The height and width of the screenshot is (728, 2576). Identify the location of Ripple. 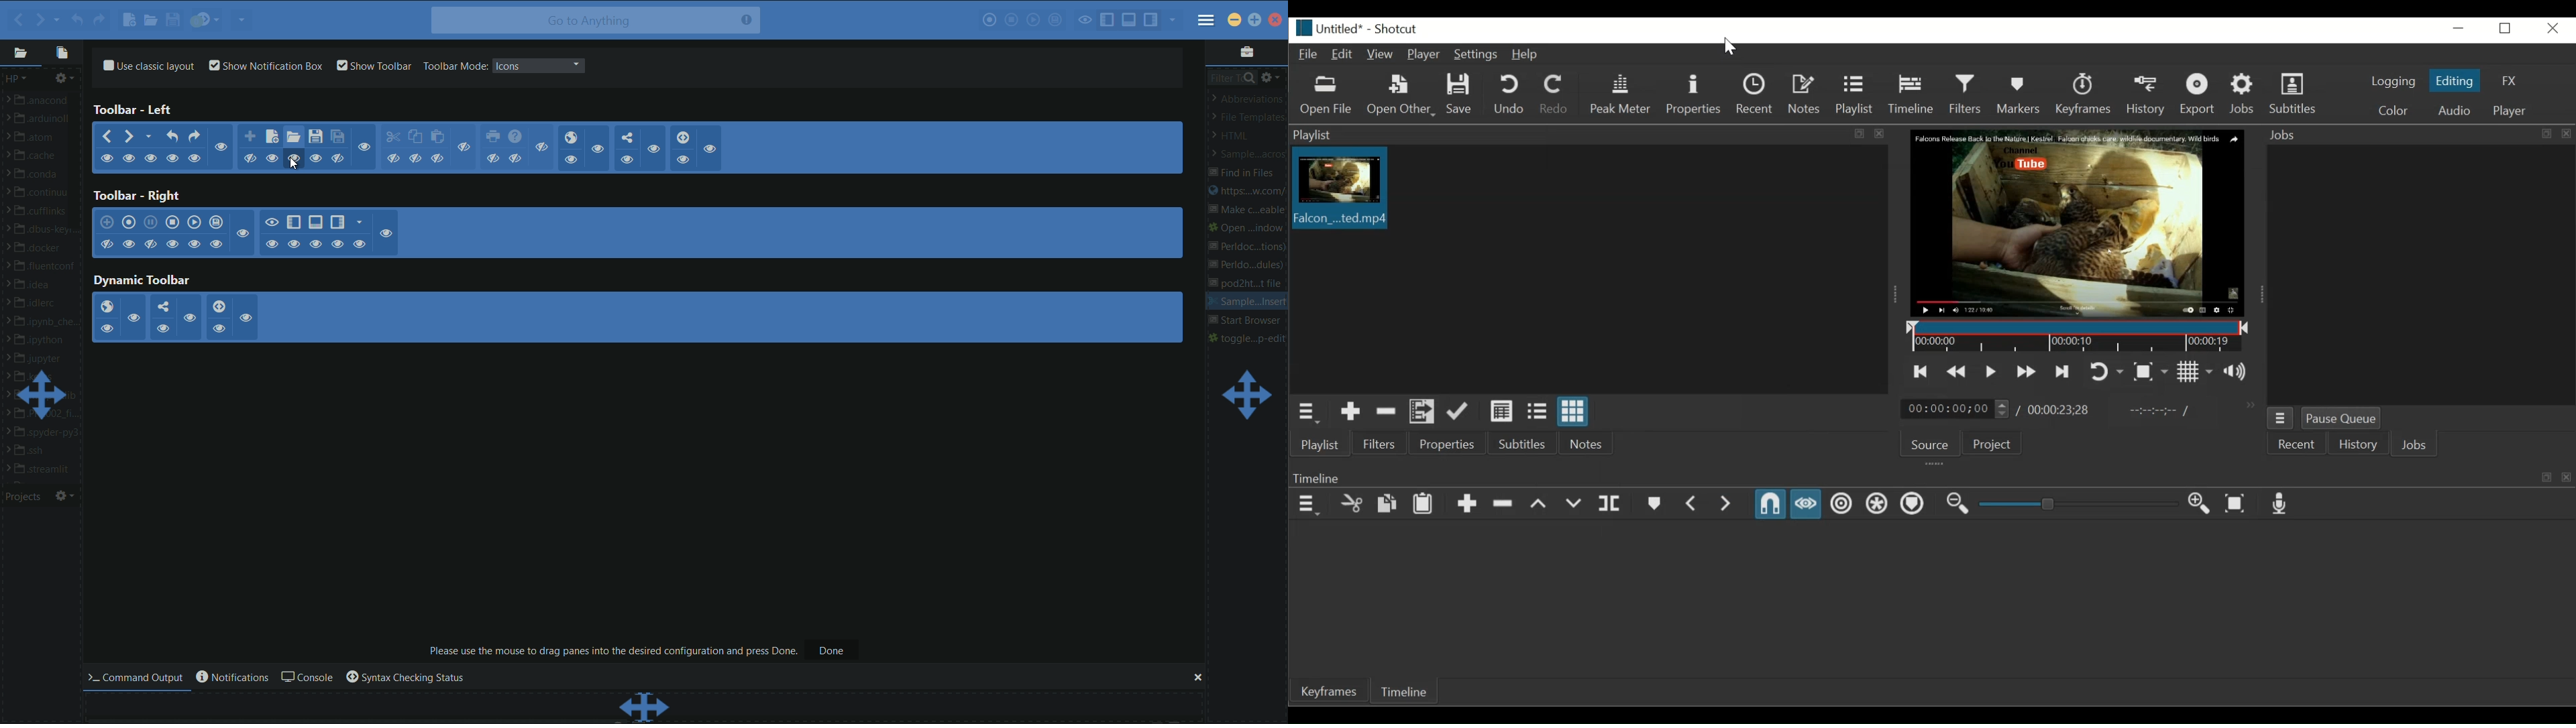
(1841, 504).